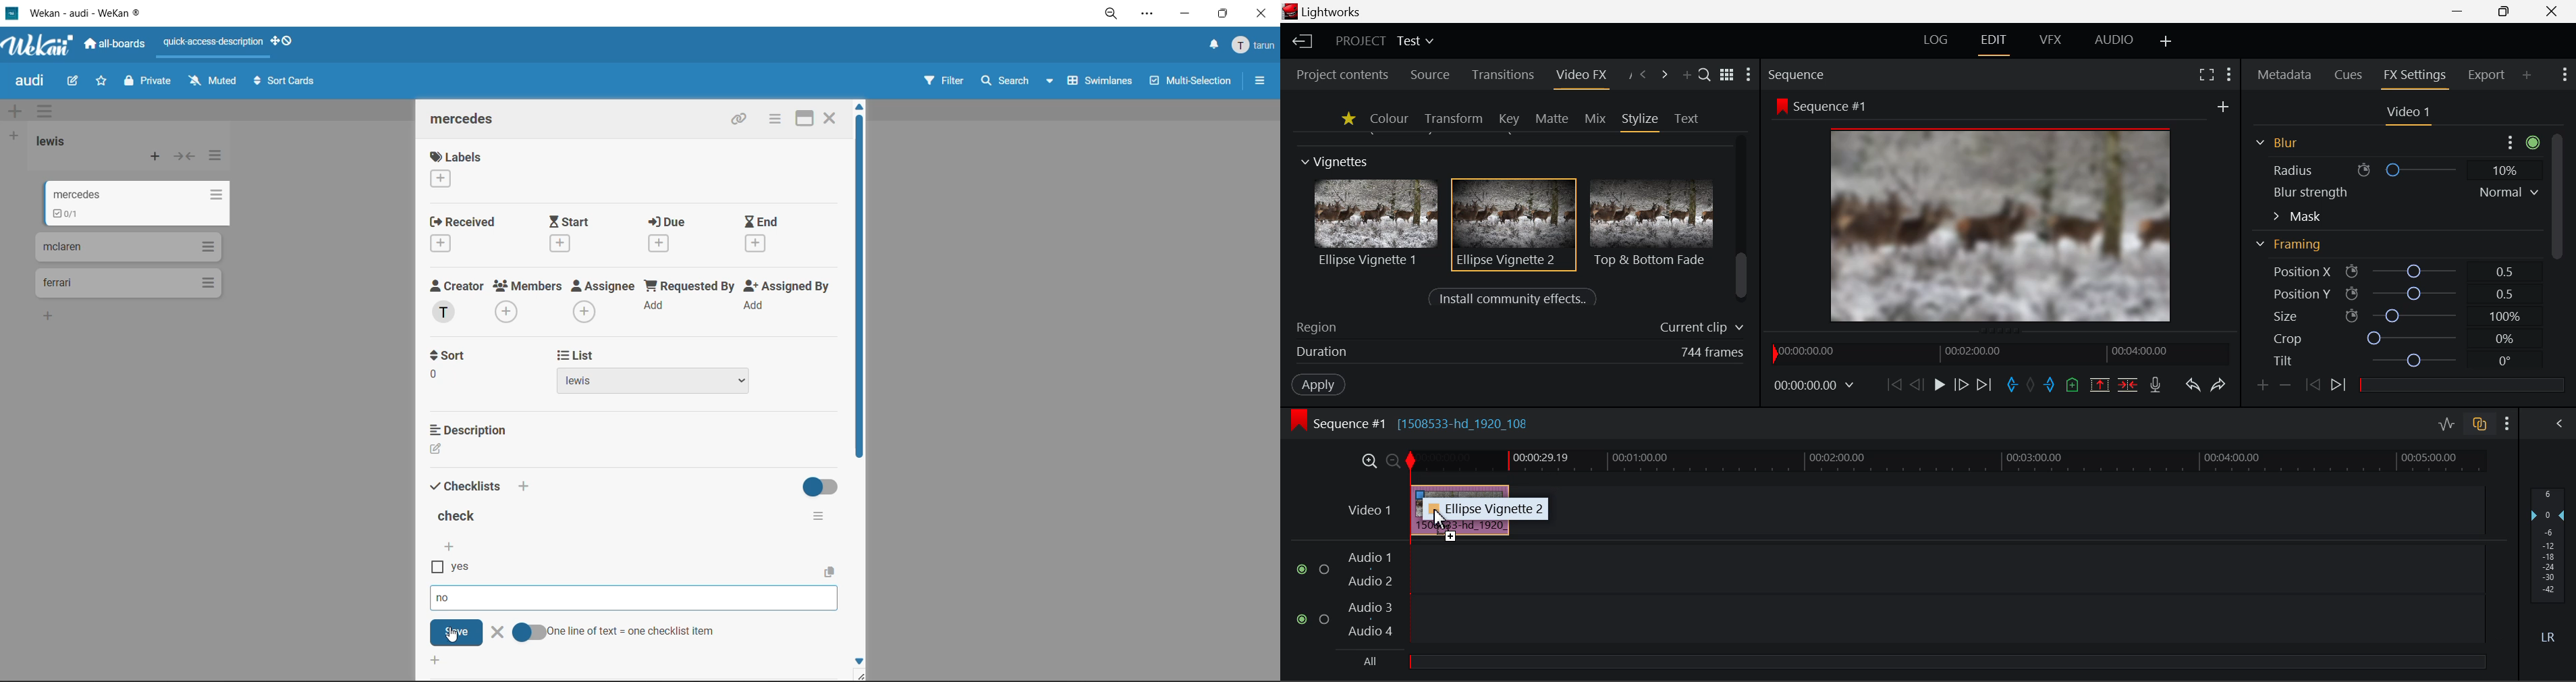 Image resolution: width=2576 pixels, height=700 pixels. Describe the element at coordinates (1515, 225) in the screenshot. I see `Effect Selected` at that location.